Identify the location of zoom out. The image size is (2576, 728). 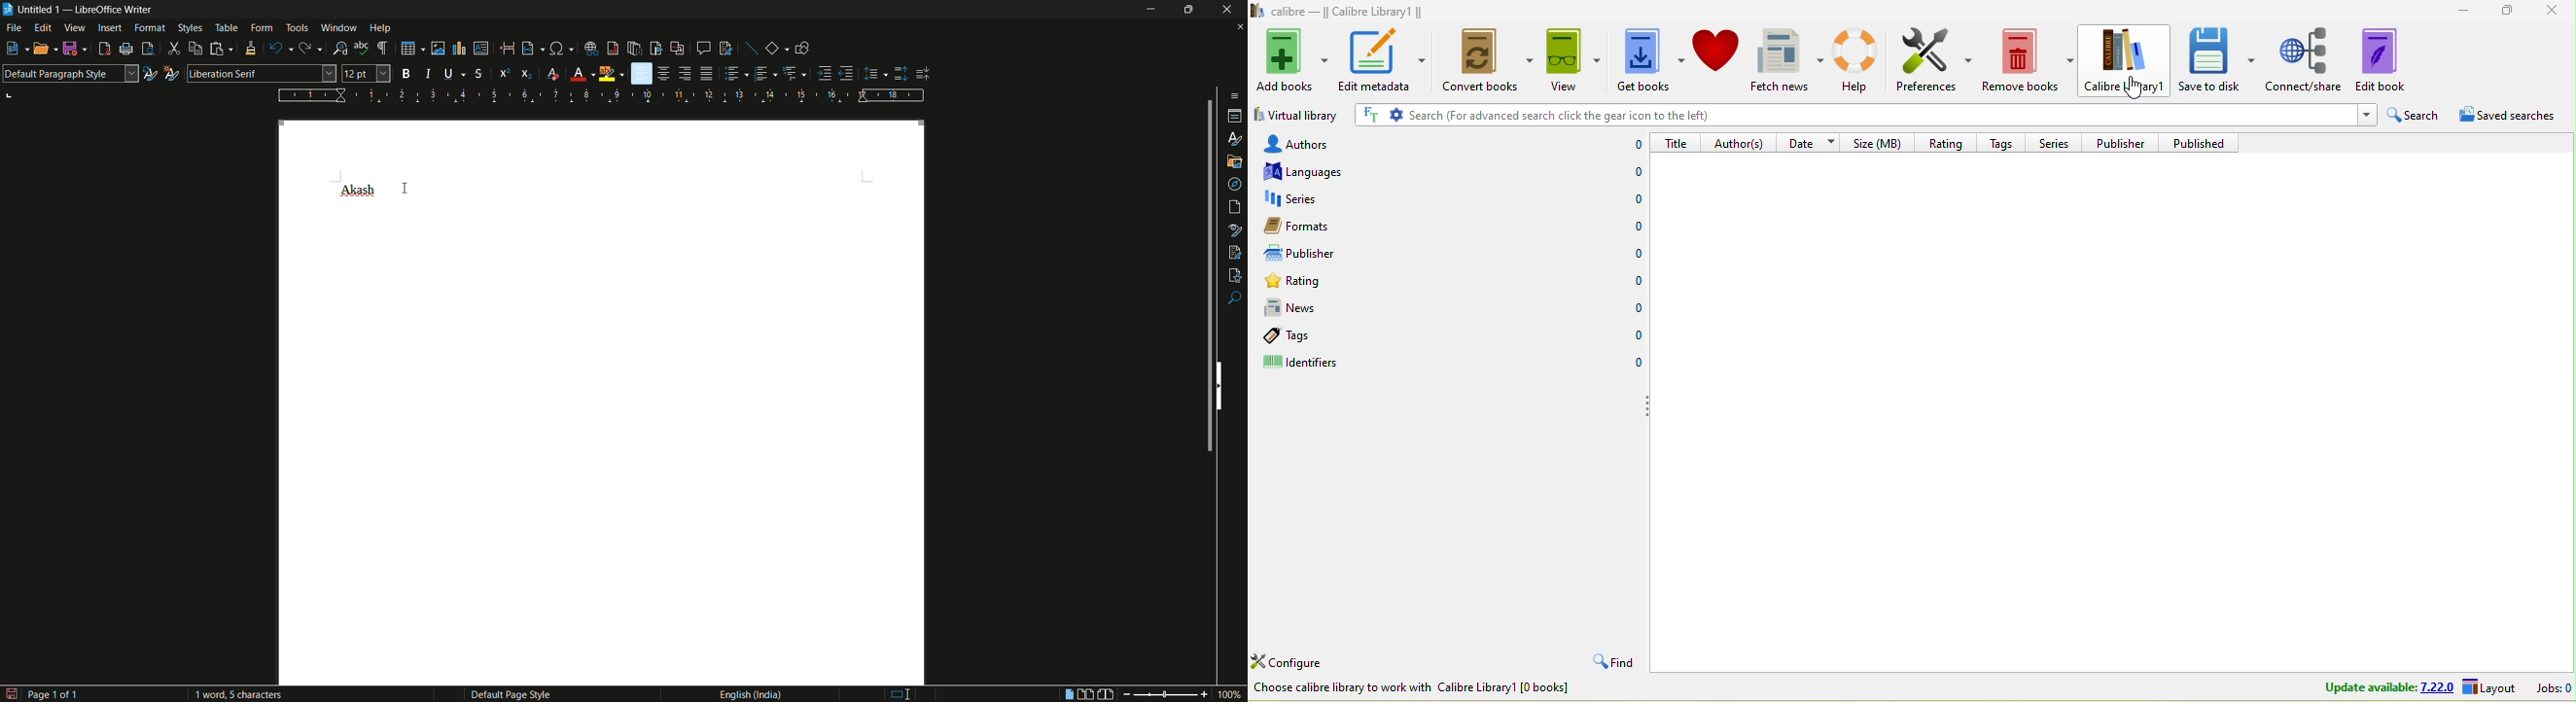
(1124, 694).